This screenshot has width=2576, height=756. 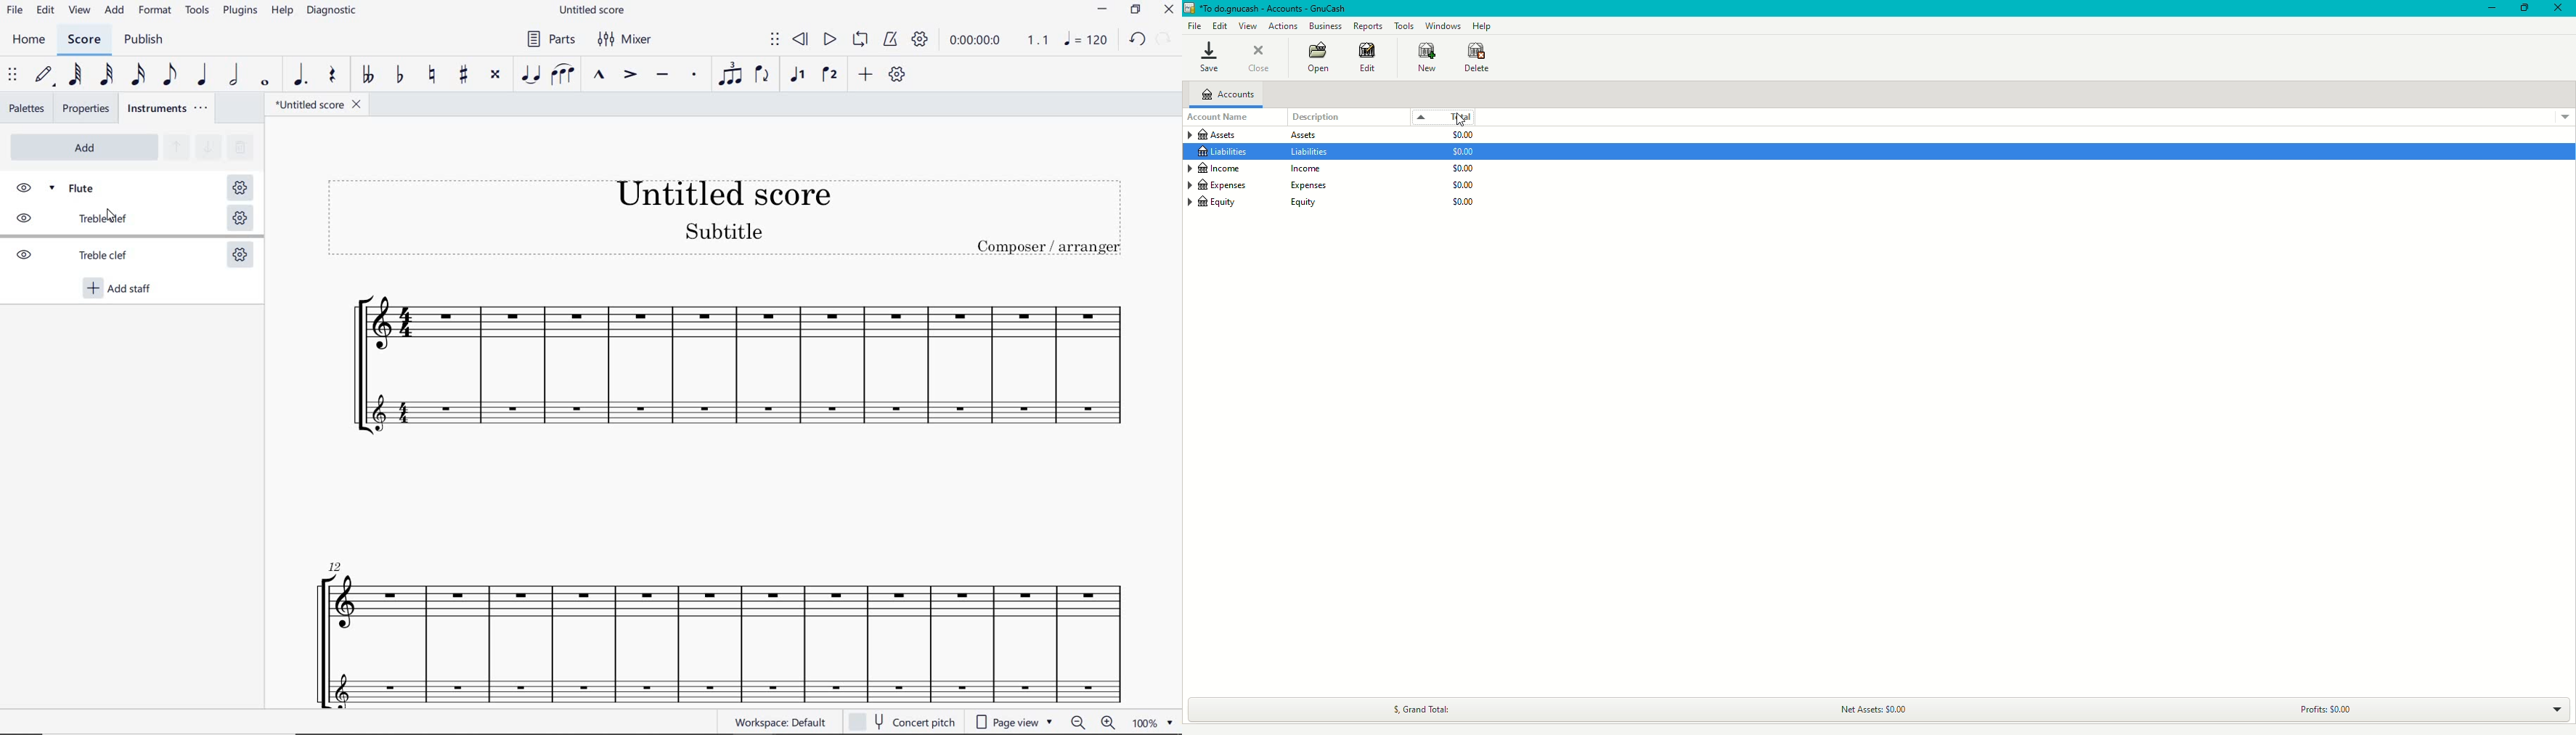 What do you see at coordinates (1462, 171) in the screenshot?
I see `$0` at bounding box center [1462, 171].